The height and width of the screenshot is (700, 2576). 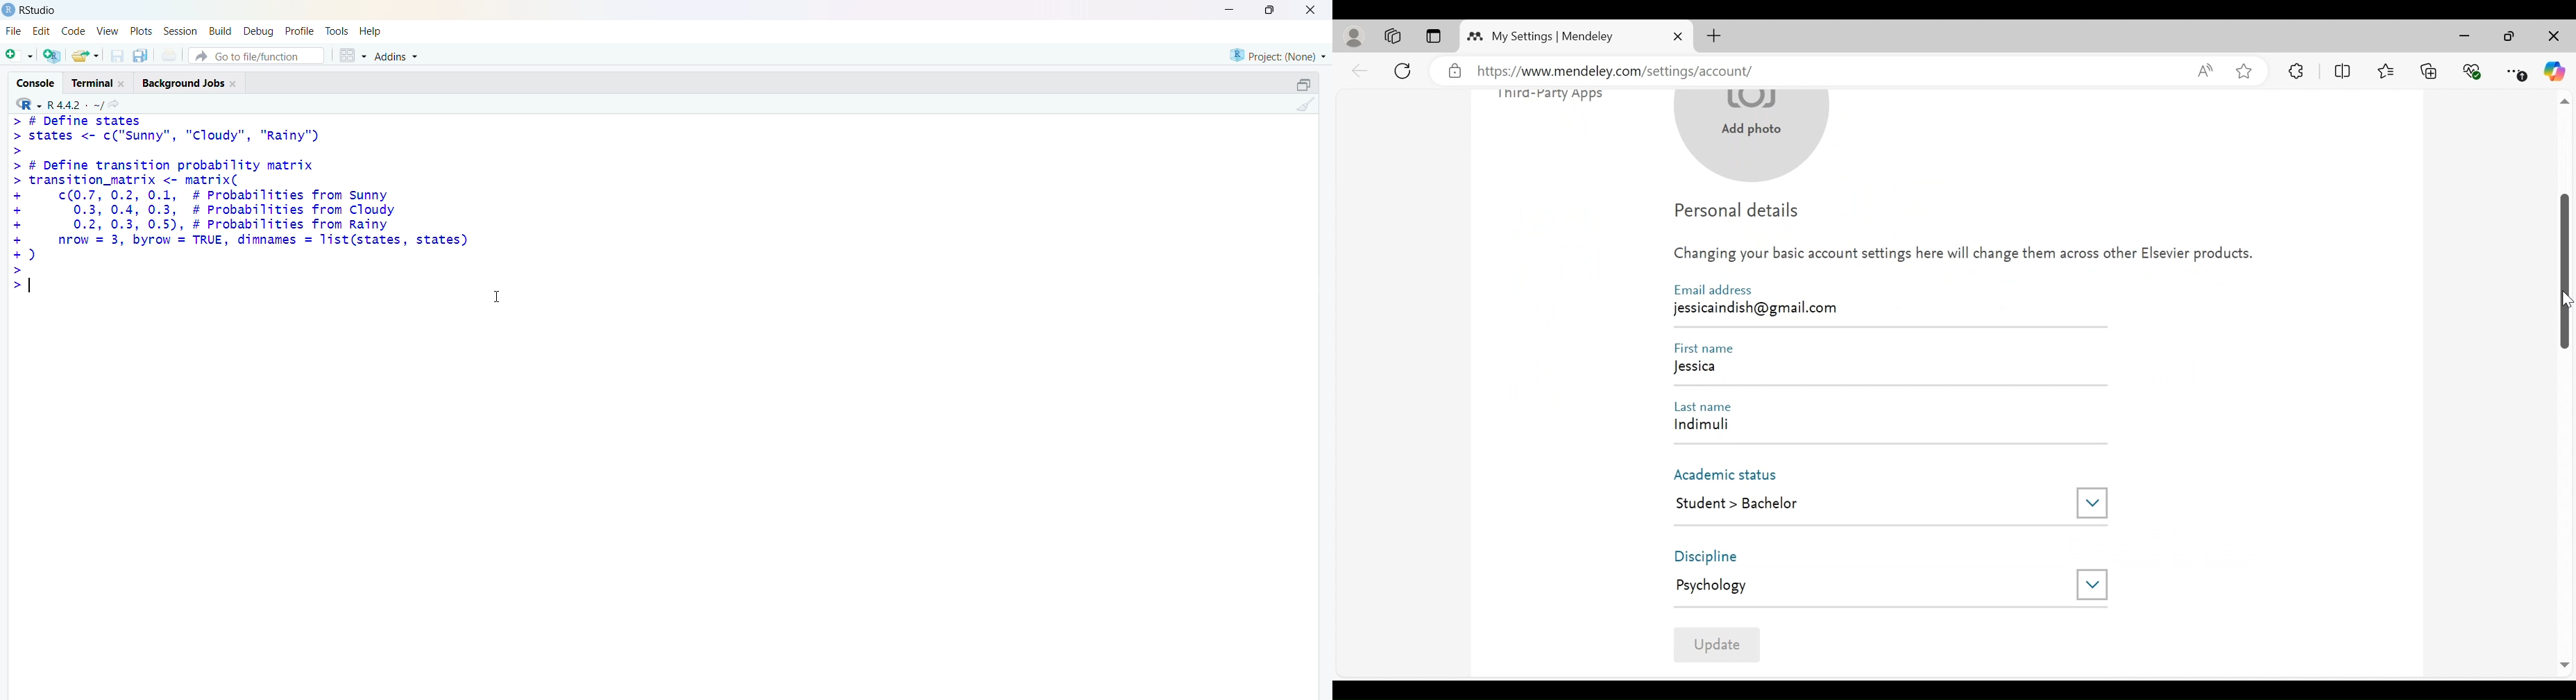 I want to click on Drop down, so click(x=2092, y=502).